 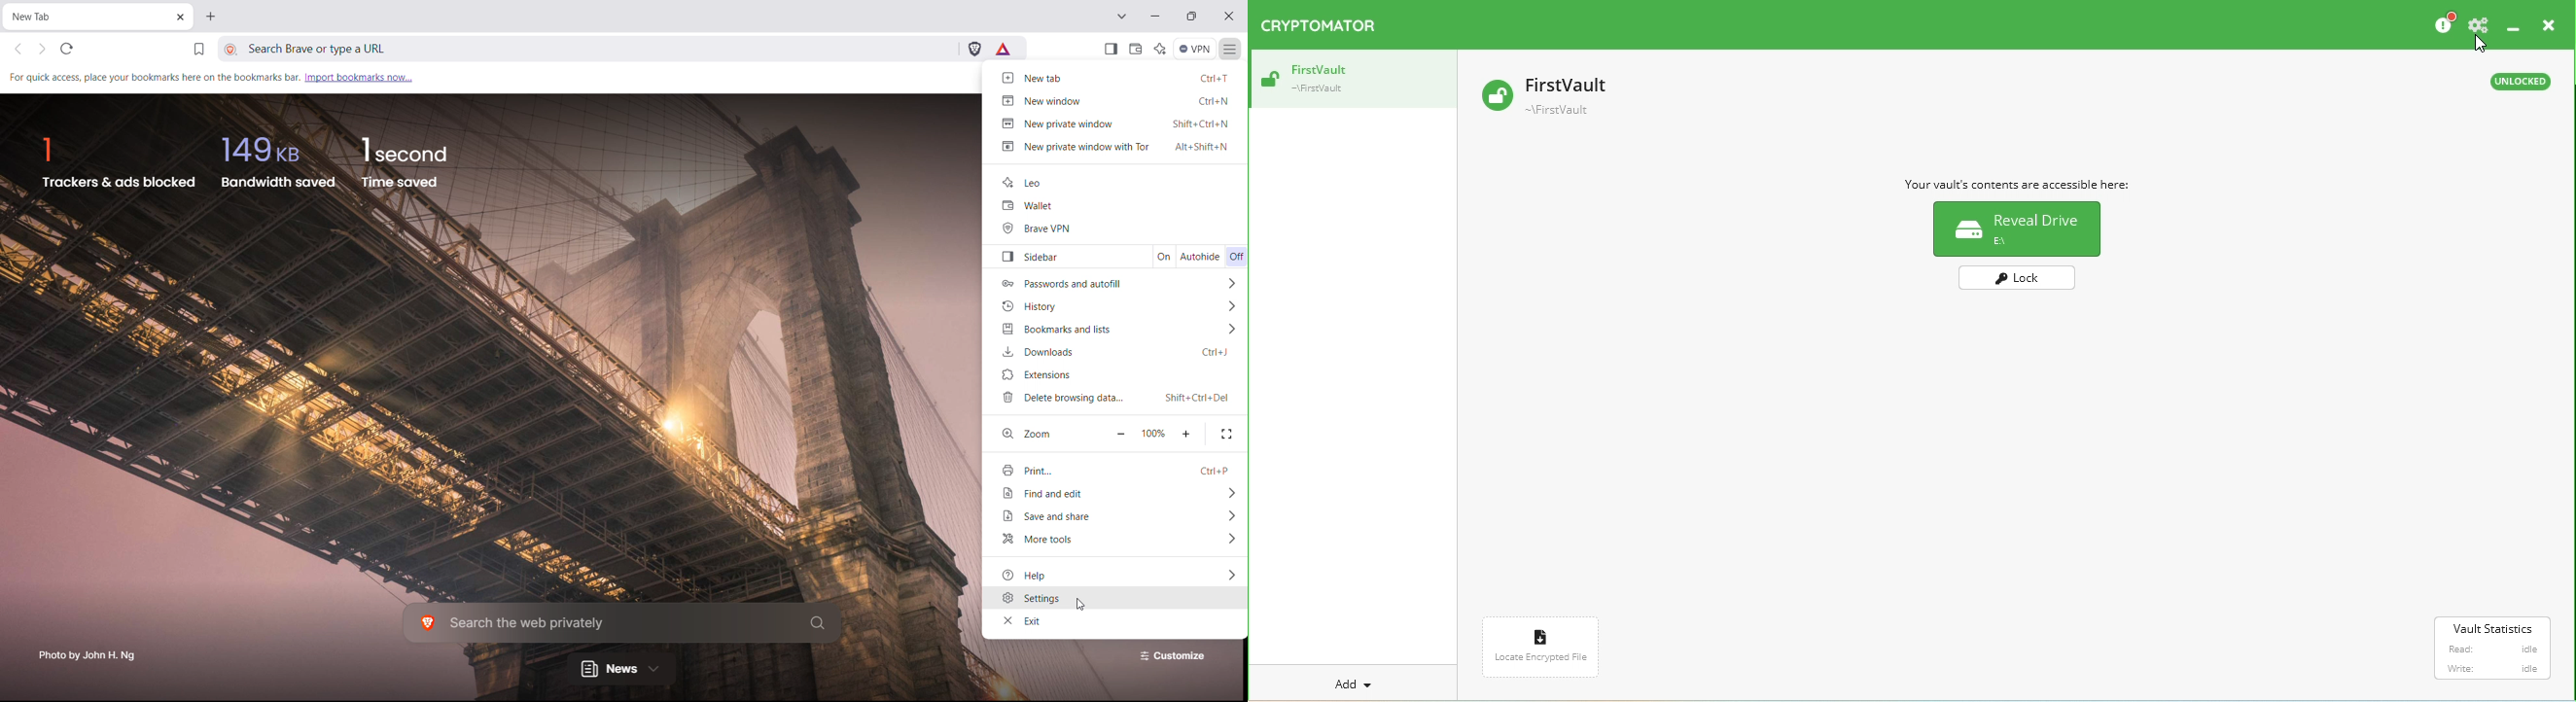 I want to click on extensions, so click(x=1117, y=372).